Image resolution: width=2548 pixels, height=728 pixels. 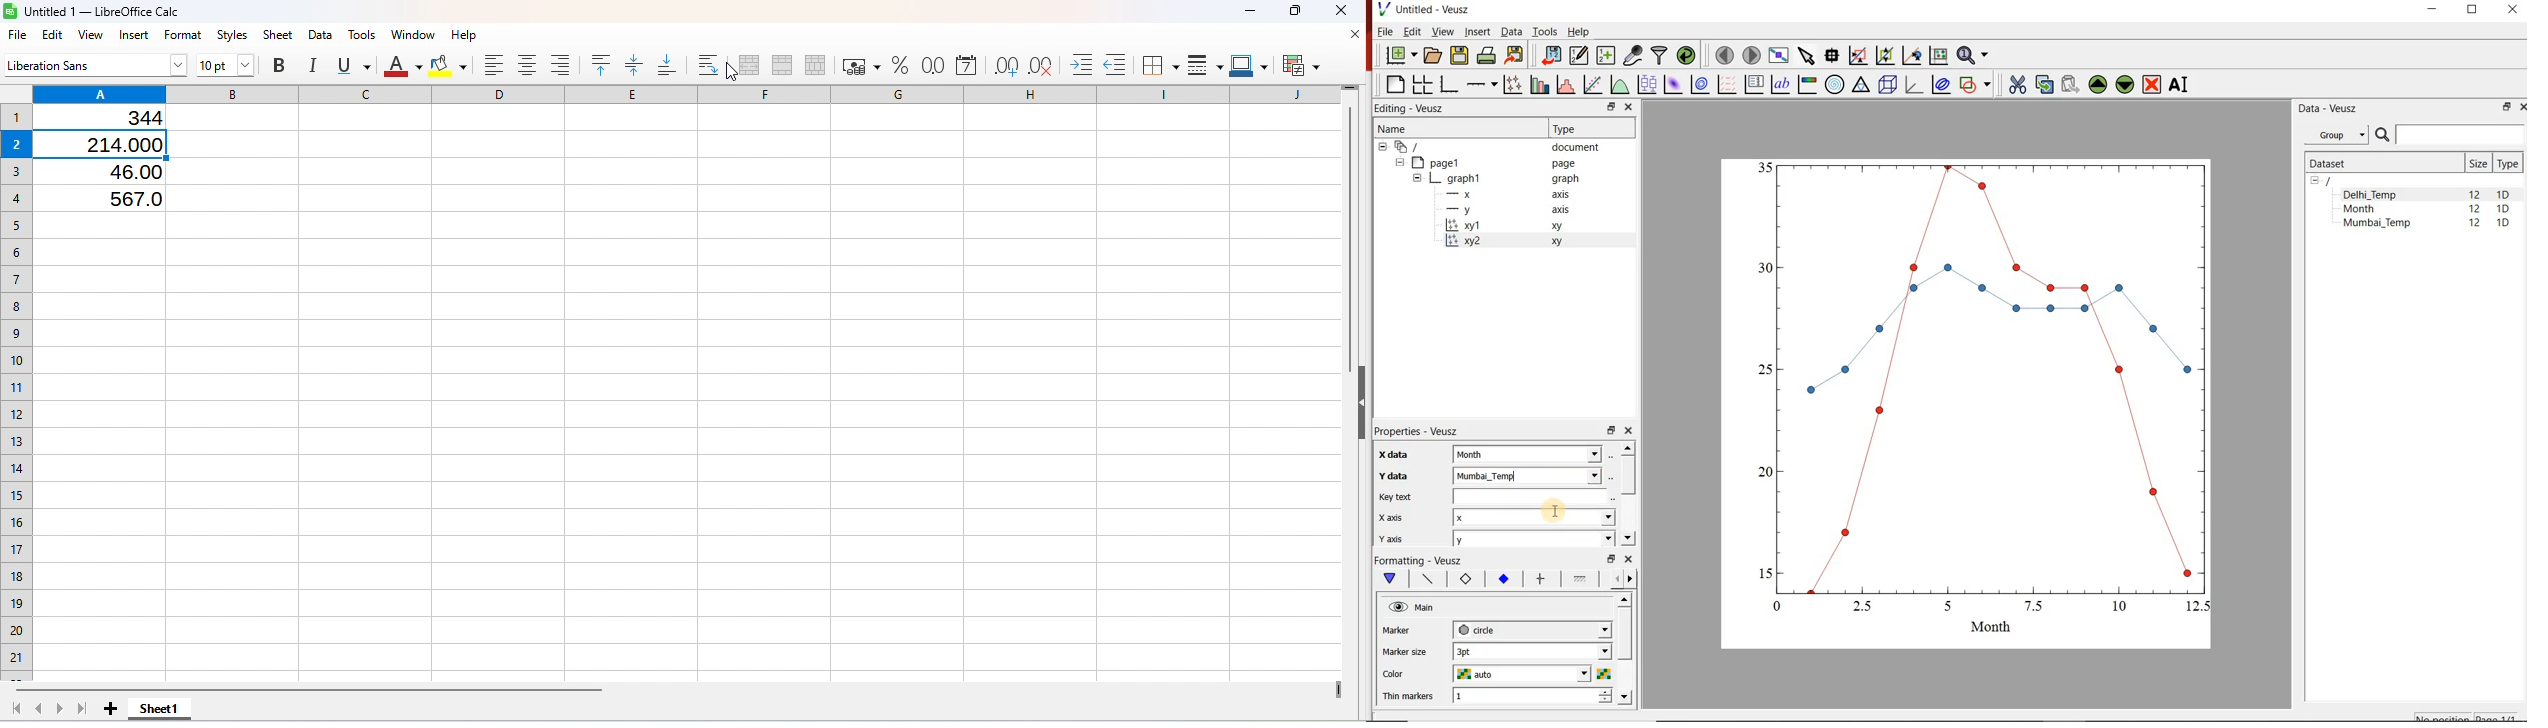 What do you see at coordinates (1535, 517) in the screenshot?
I see `x` at bounding box center [1535, 517].